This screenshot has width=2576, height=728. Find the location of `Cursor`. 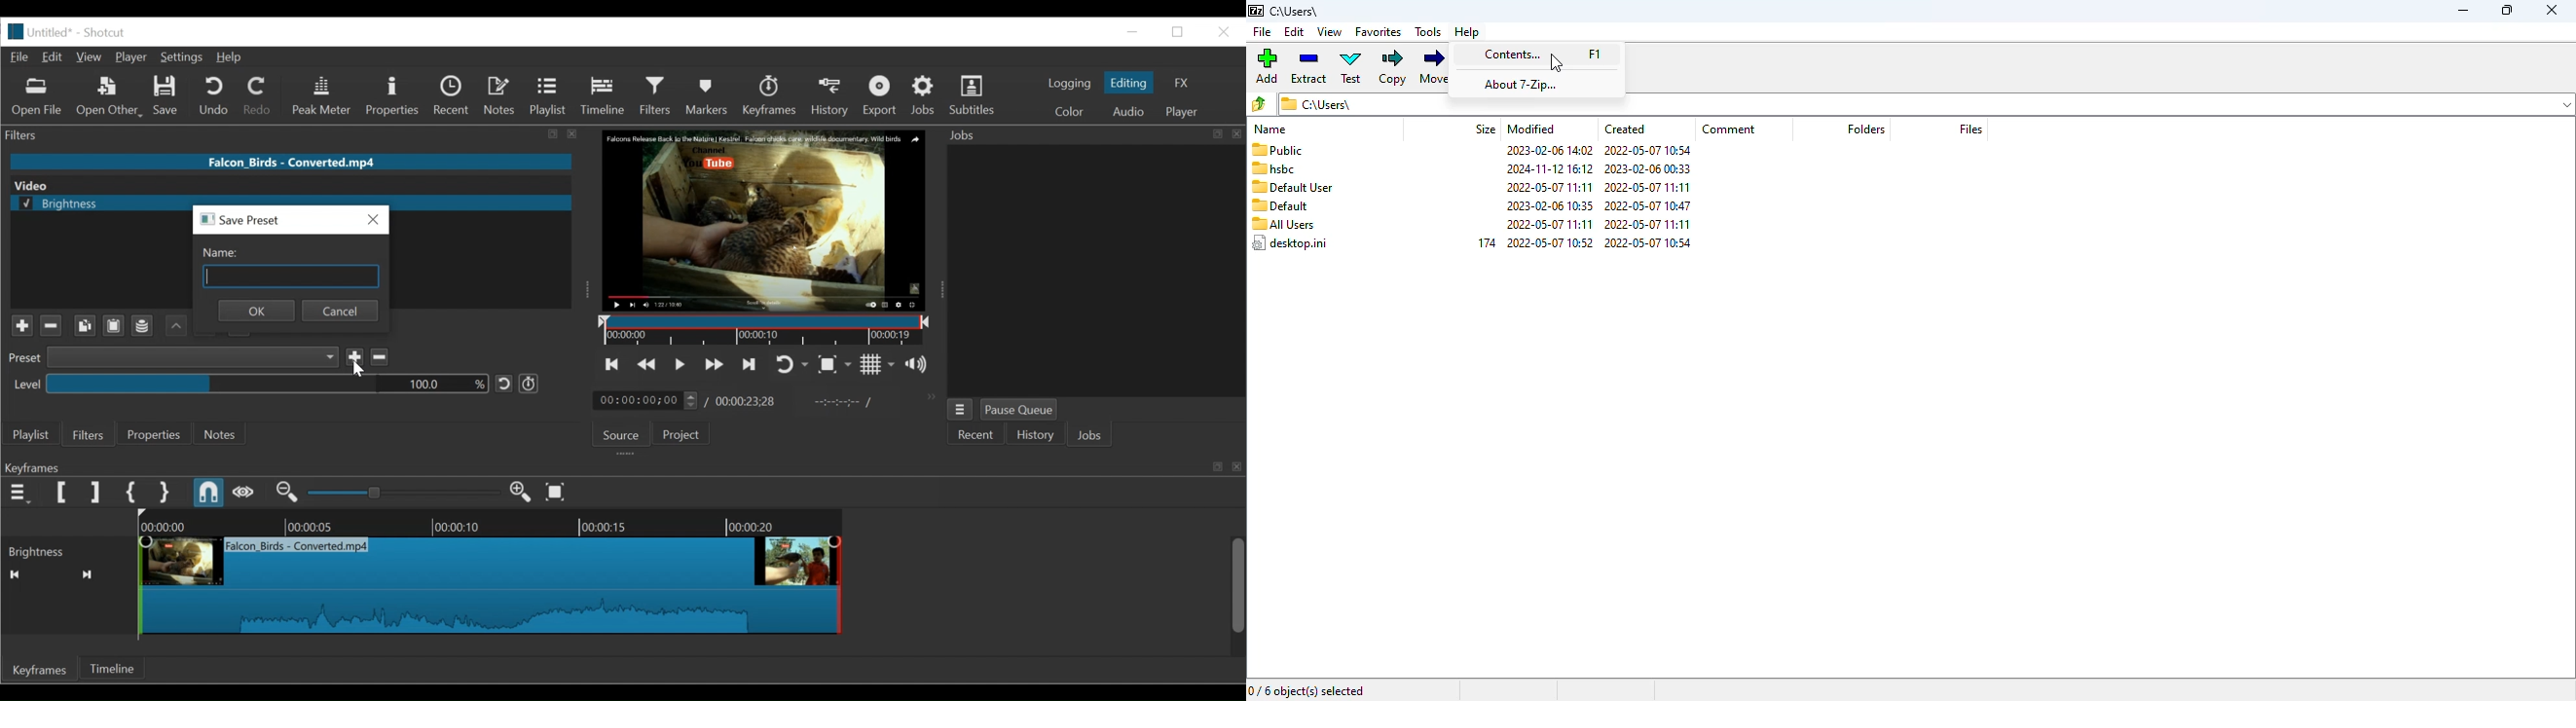

Cursor is located at coordinates (361, 371).